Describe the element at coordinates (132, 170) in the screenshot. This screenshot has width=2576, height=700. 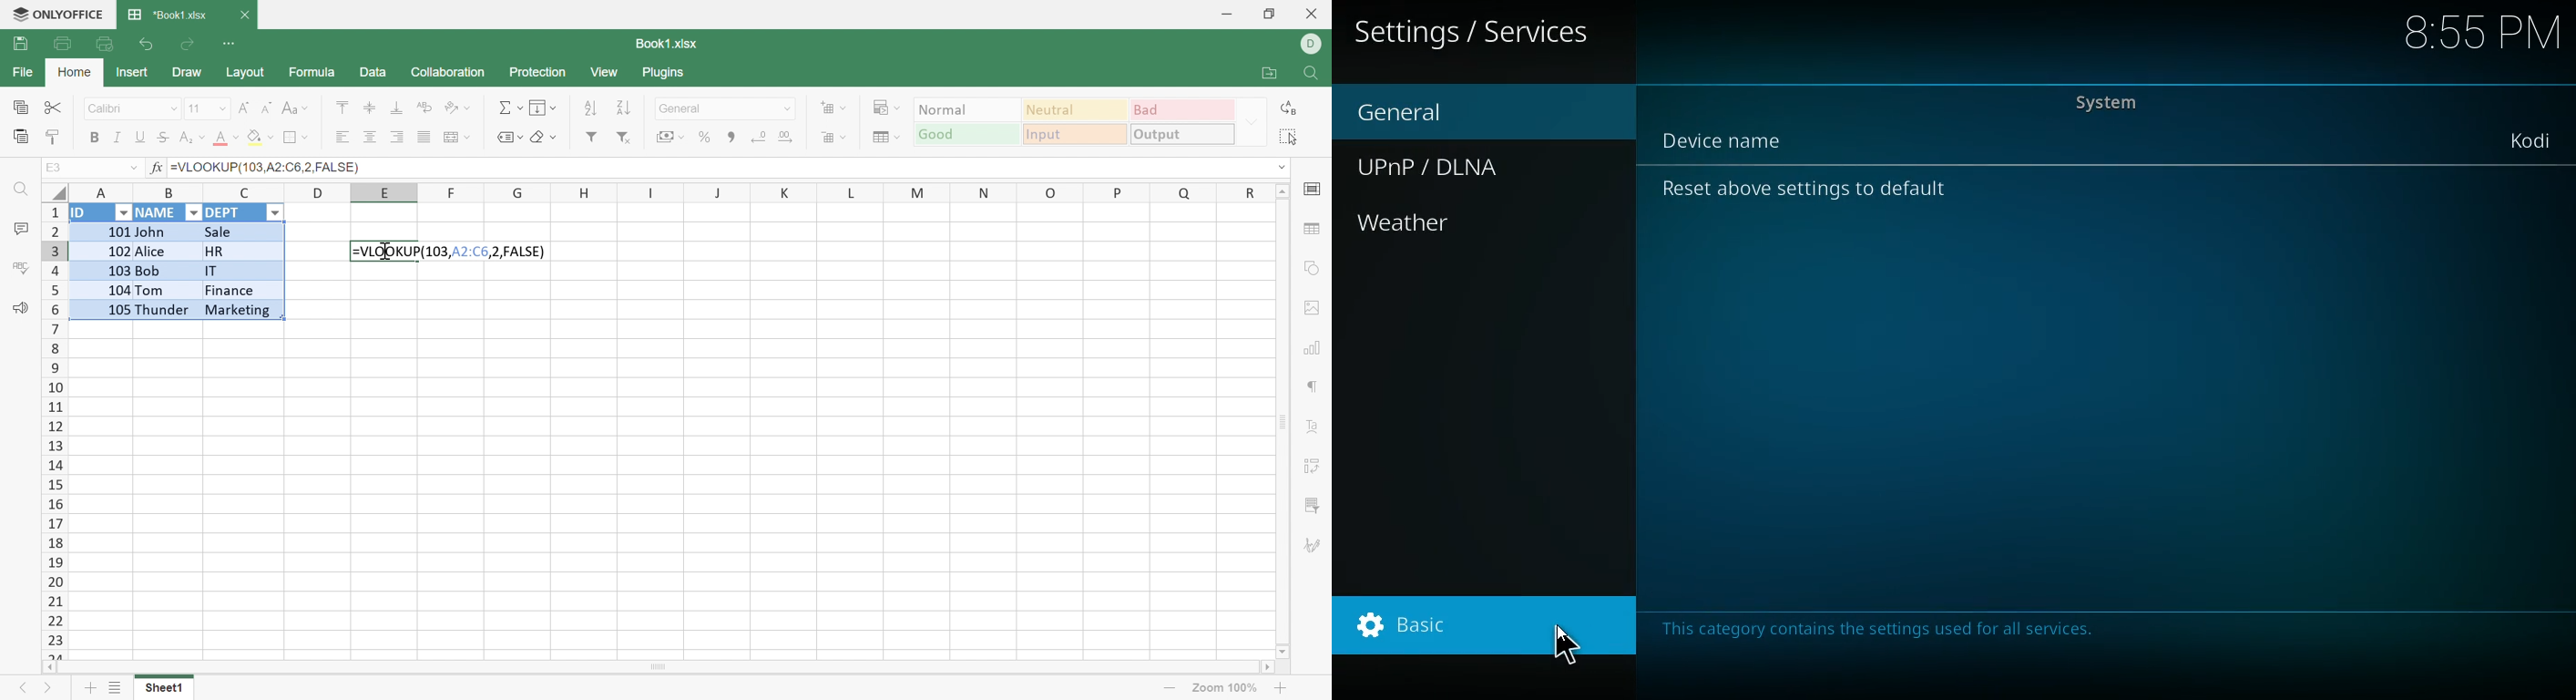
I see `Drop Down` at that location.